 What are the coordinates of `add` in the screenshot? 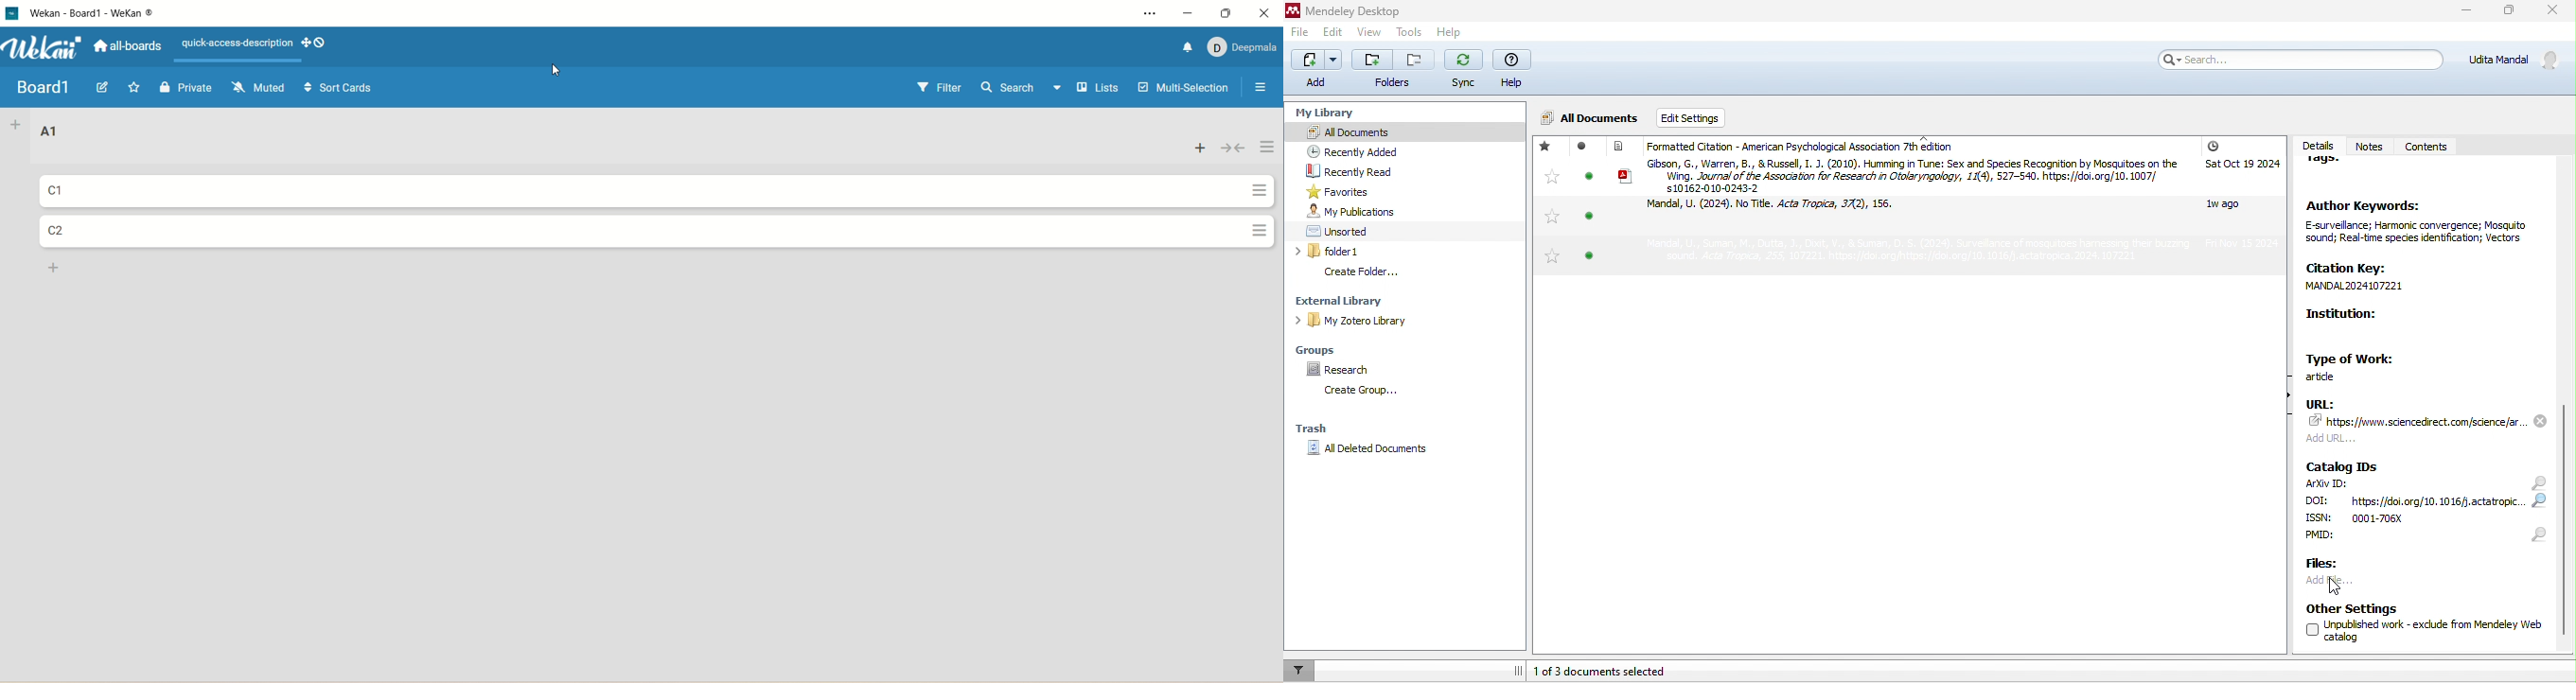 It's located at (1316, 68).